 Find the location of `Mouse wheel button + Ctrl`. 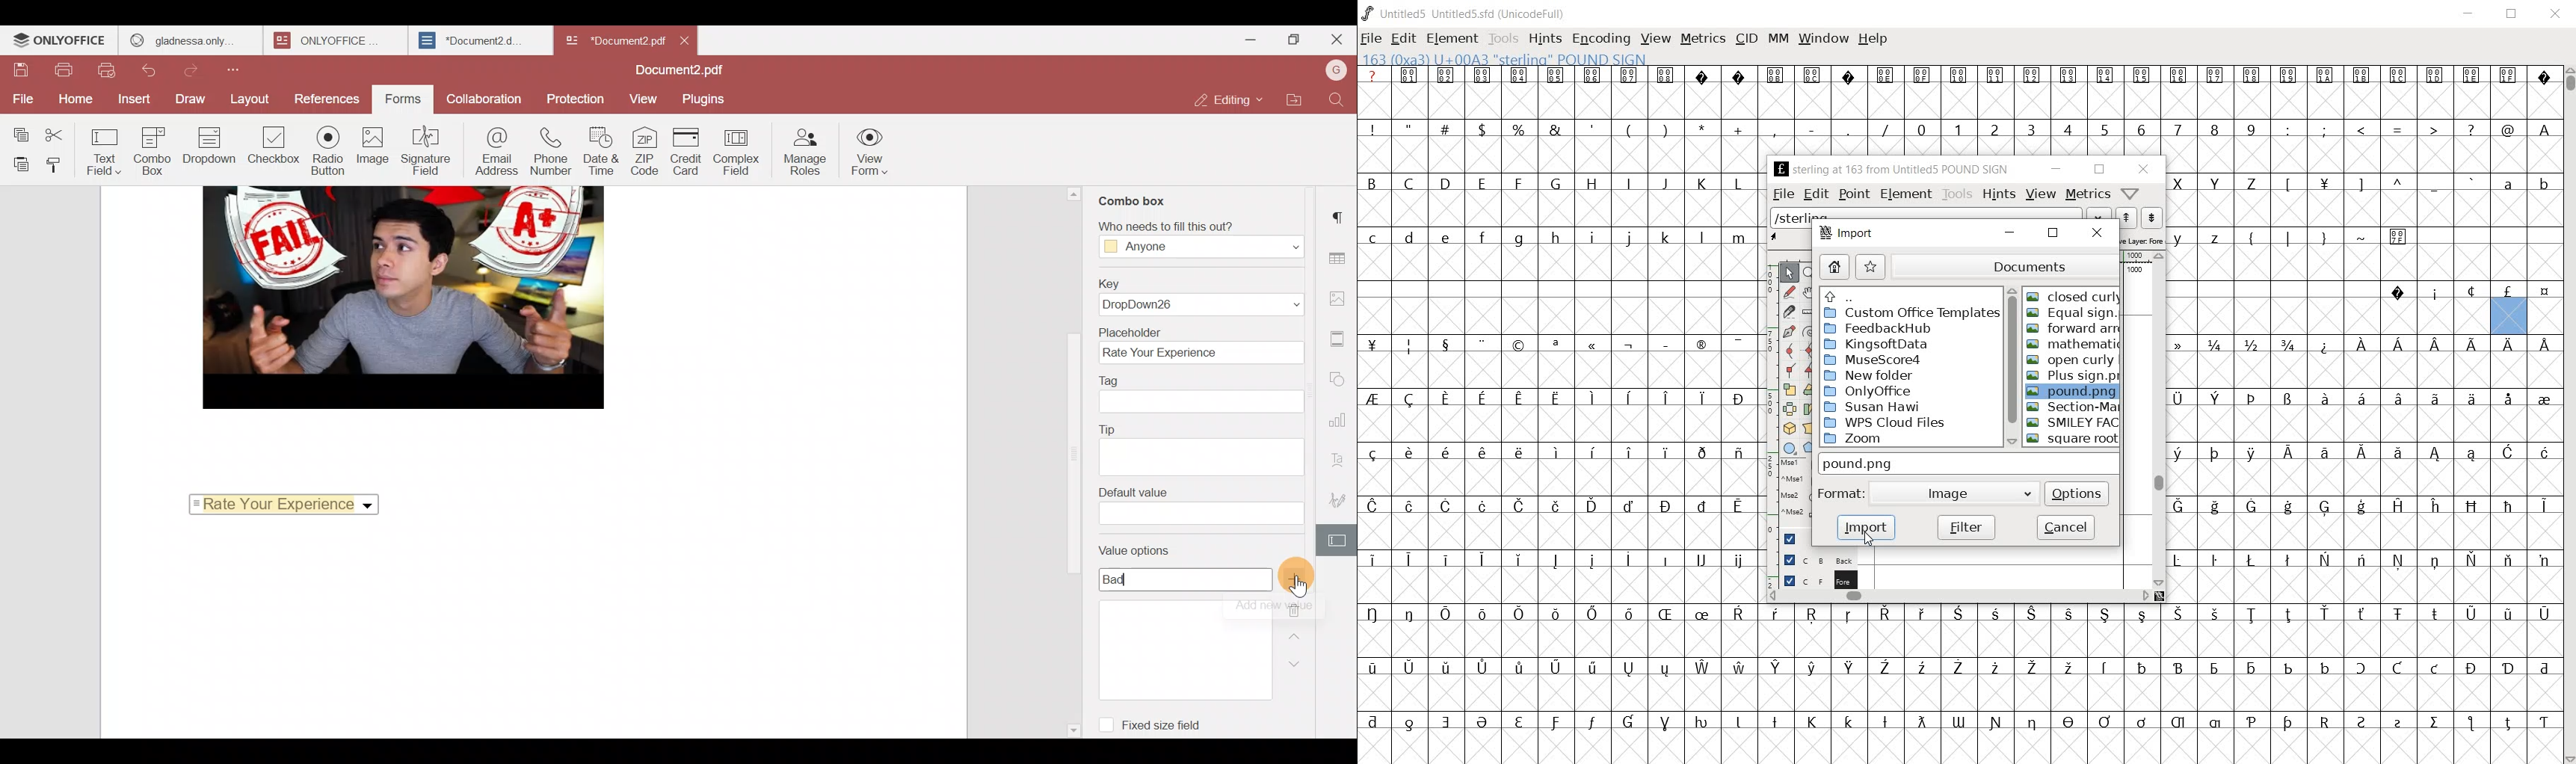

Mouse wheel button + Ctrl is located at coordinates (1795, 512).